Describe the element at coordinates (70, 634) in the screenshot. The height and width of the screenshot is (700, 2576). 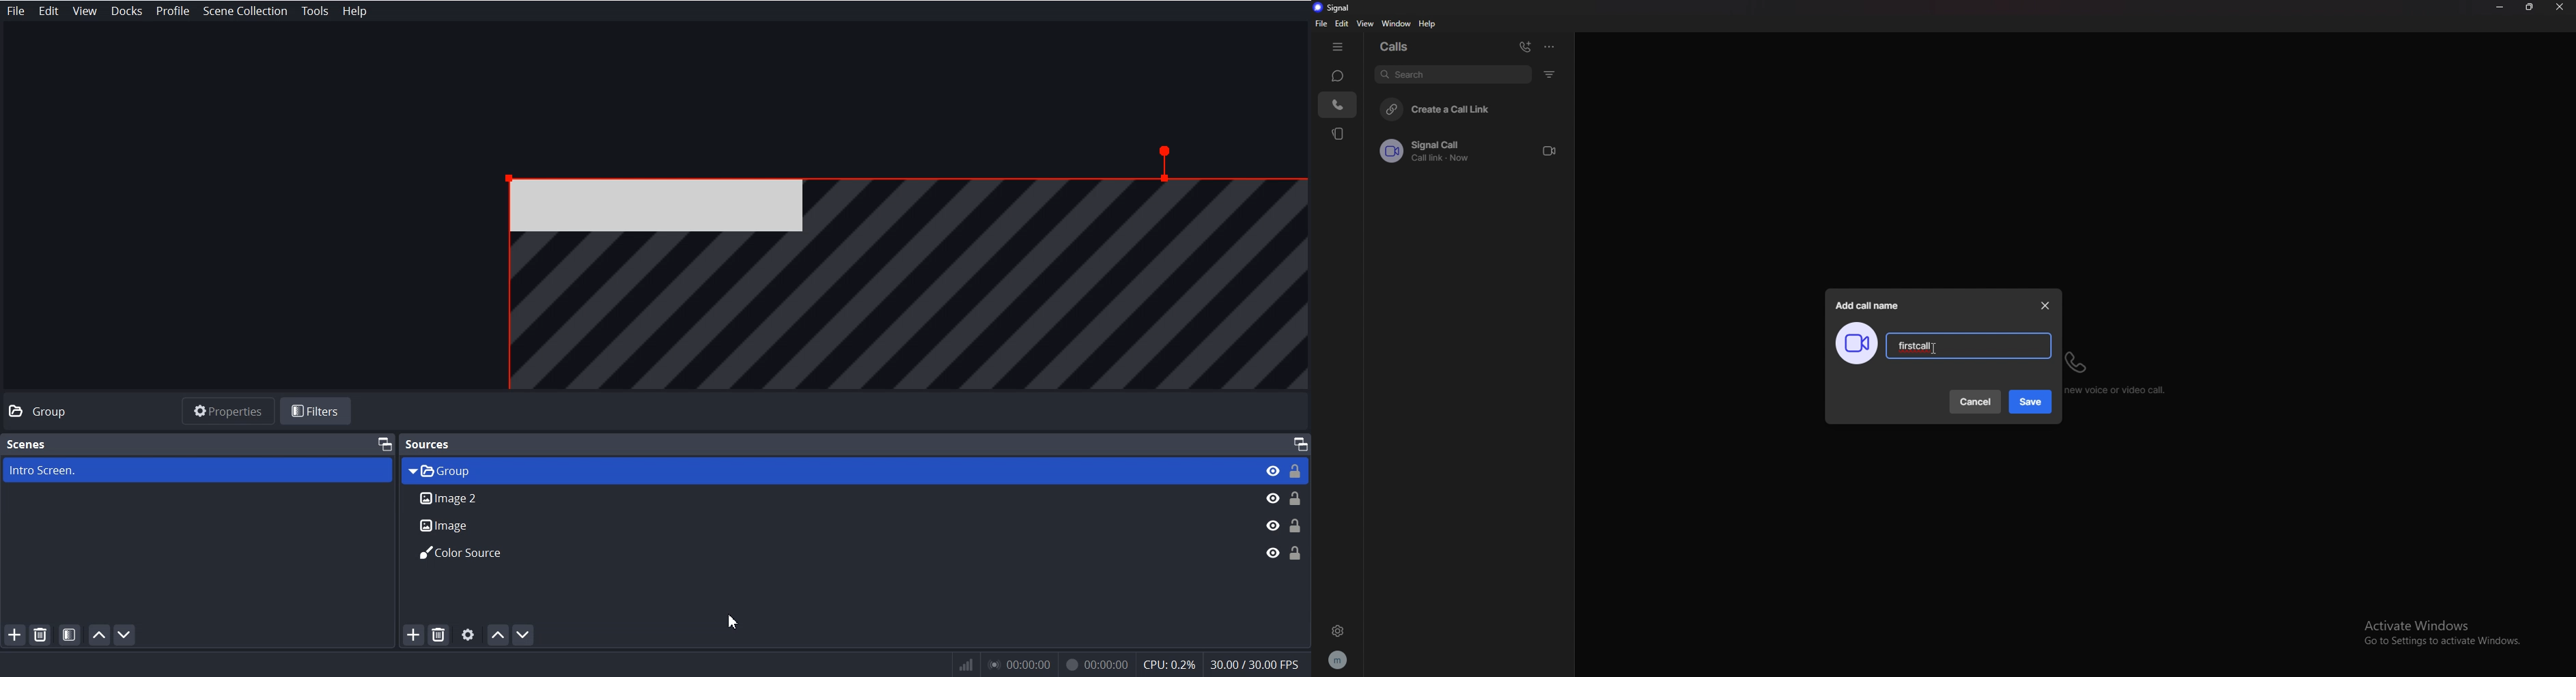
I see `Open scene Filters` at that location.